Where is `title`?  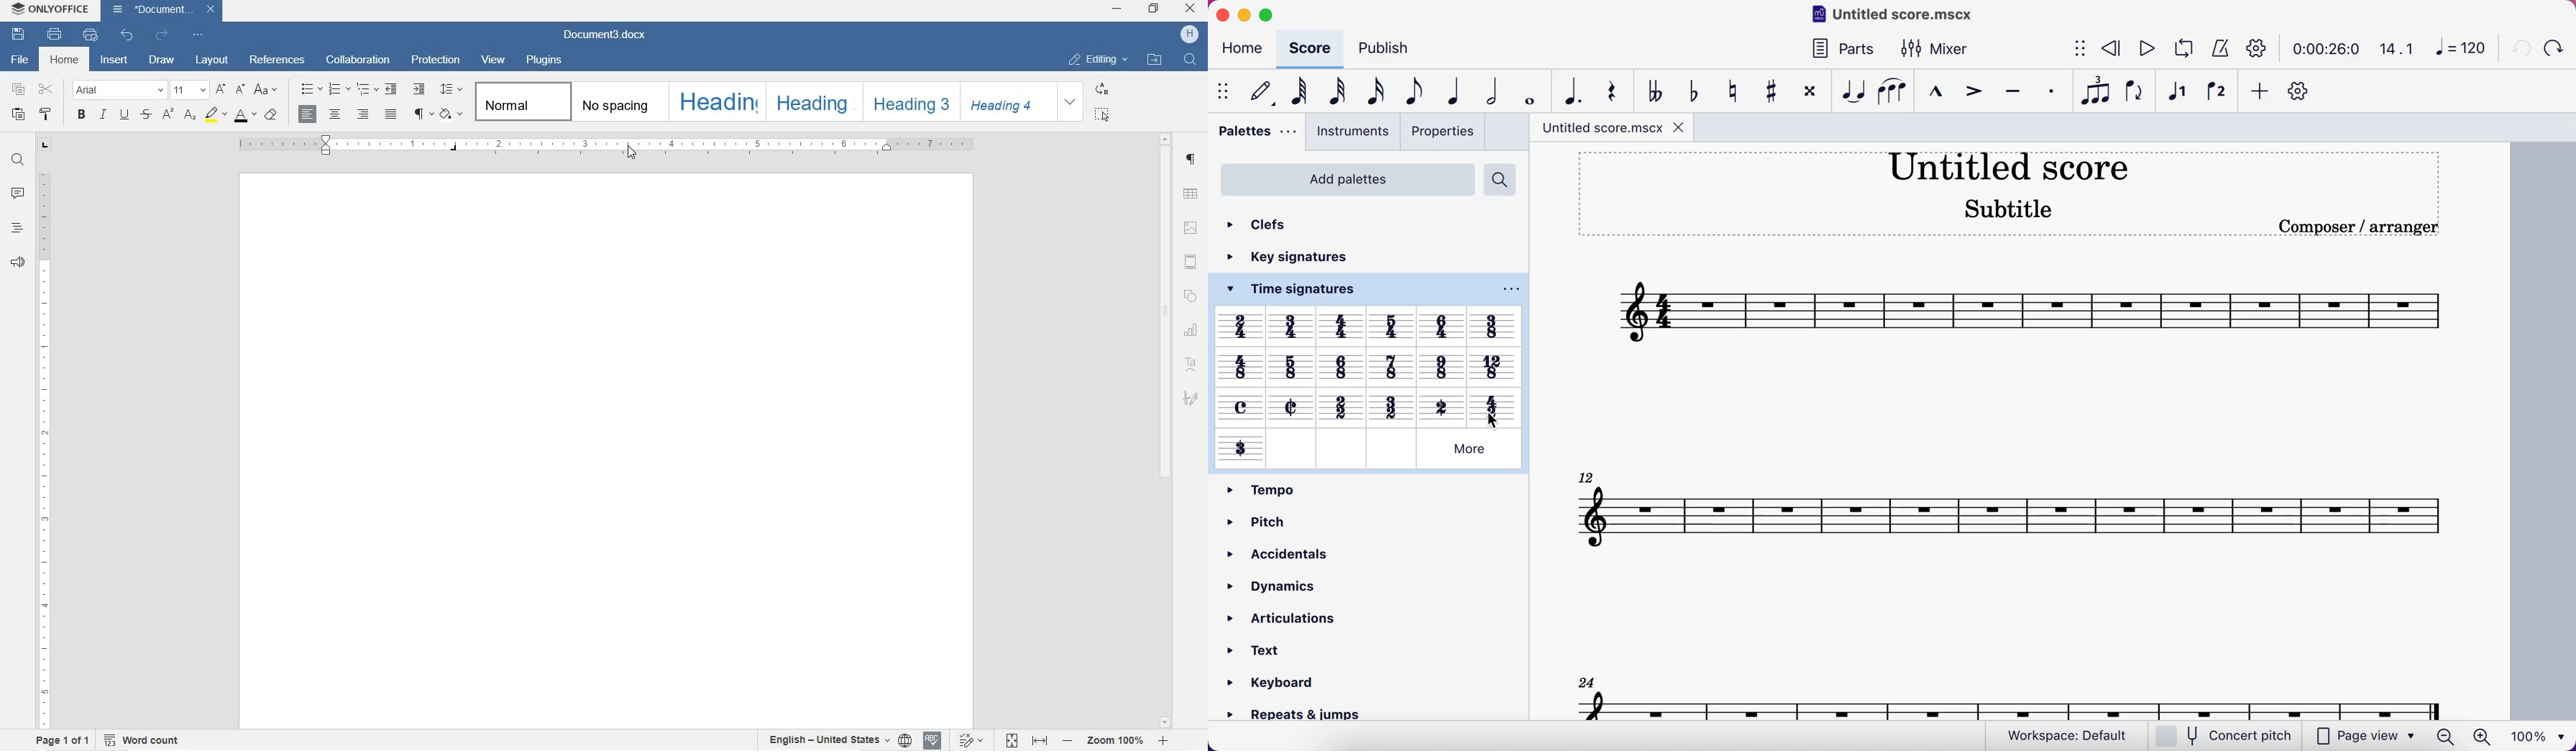
title is located at coordinates (2009, 165).